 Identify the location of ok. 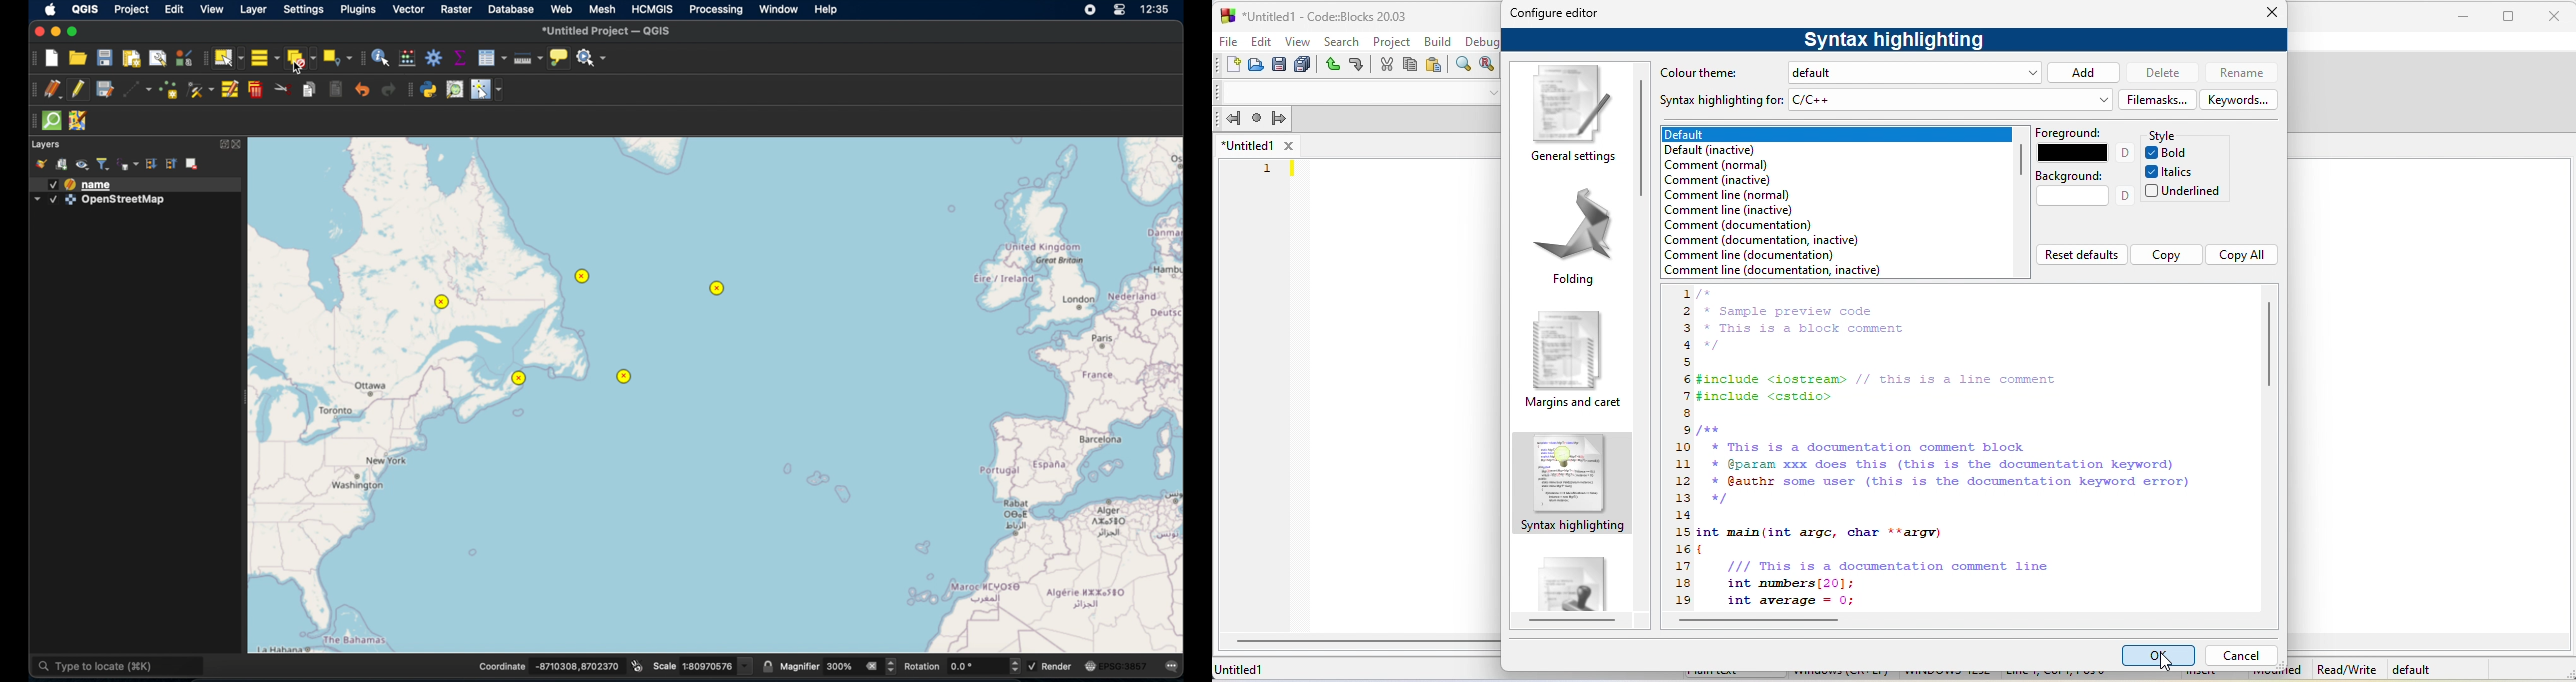
(2159, 655).